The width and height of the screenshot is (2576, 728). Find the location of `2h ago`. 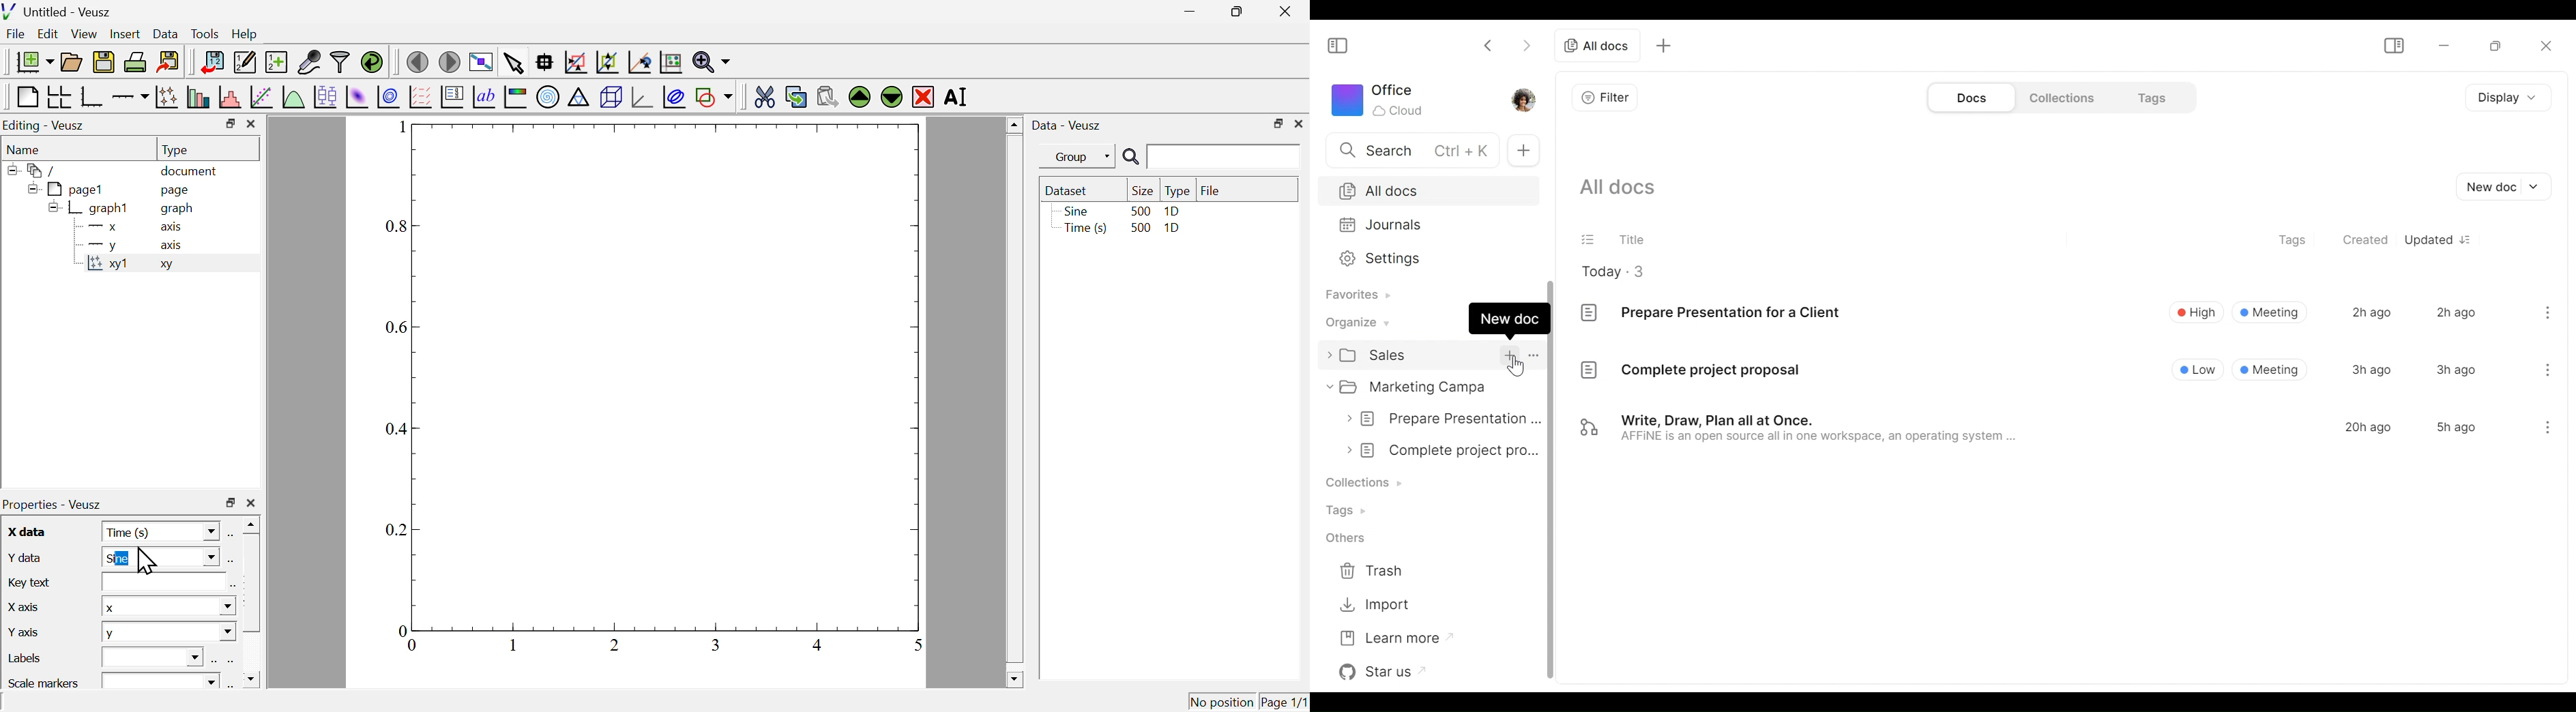

2h ago is located at coordinates (2456, 311).